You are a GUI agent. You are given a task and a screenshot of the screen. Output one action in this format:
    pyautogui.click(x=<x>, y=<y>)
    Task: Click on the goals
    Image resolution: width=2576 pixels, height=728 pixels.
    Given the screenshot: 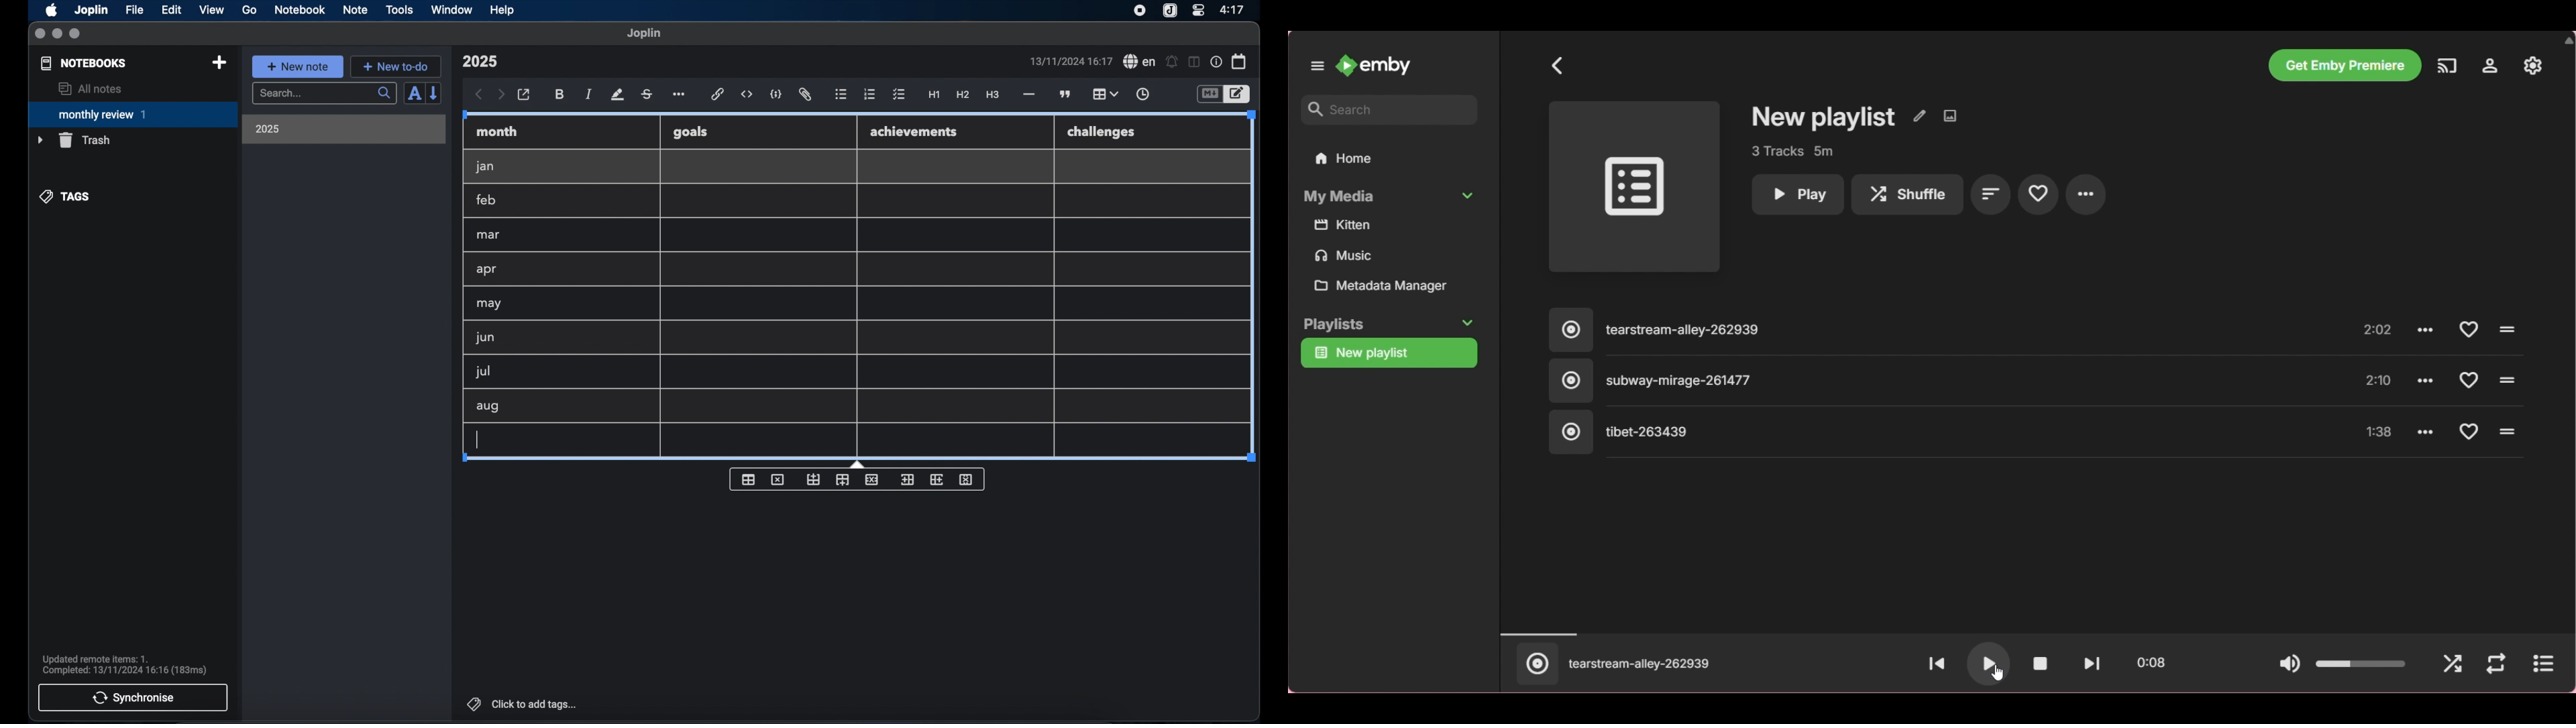 What is the action you would take?
    pyautogui.click(x=690, y=131)
    